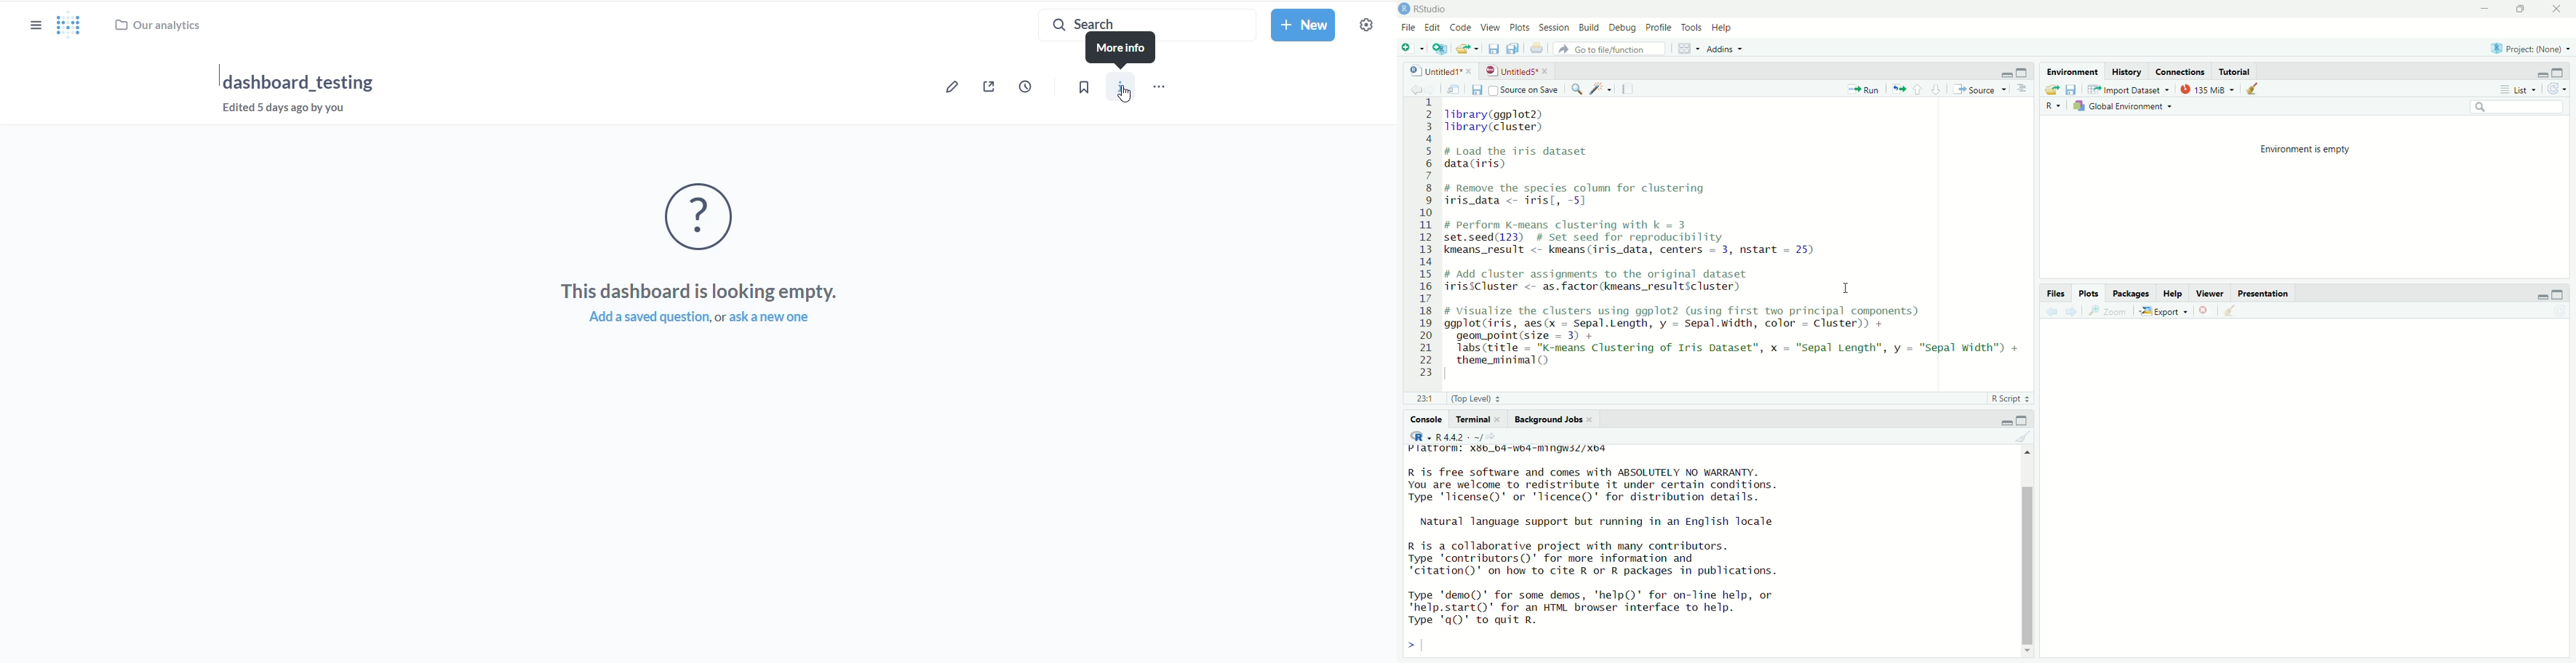 This screenshot has width=2576, height=672. What do you see at coordinates (2004, 420) in the screenshot?
I see `minimize` at bounding box center [2004, 420].